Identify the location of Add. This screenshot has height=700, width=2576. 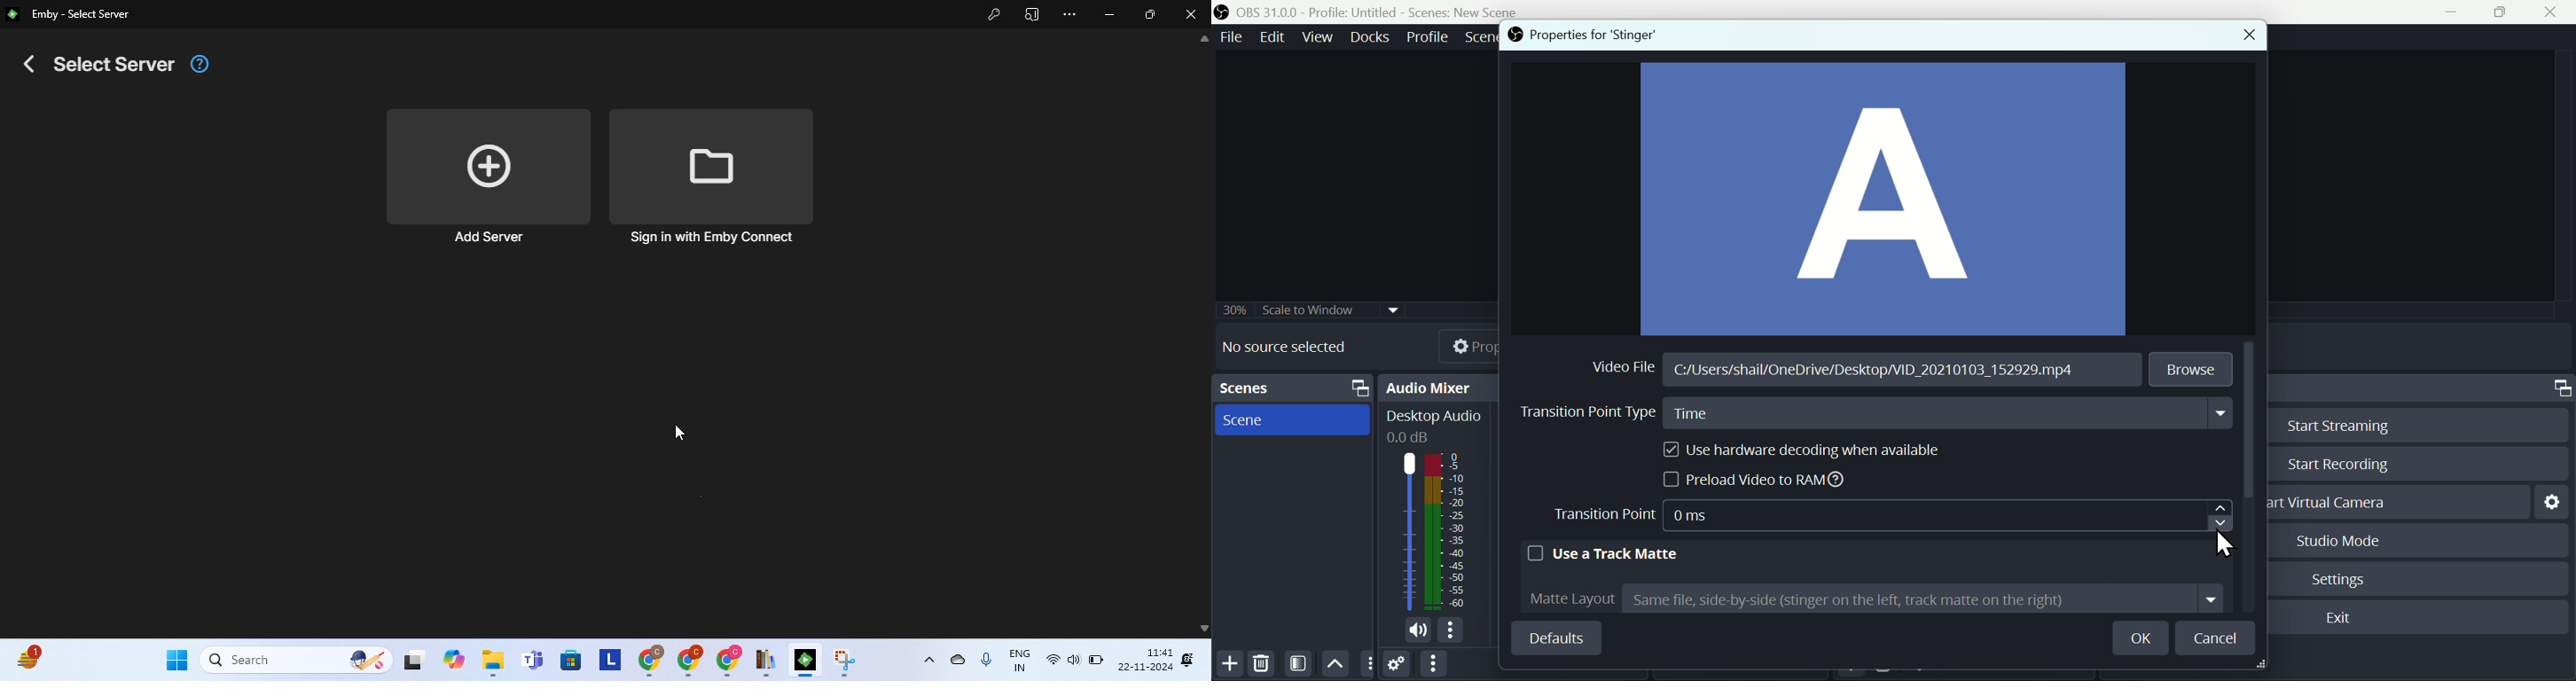
(1230, 663).